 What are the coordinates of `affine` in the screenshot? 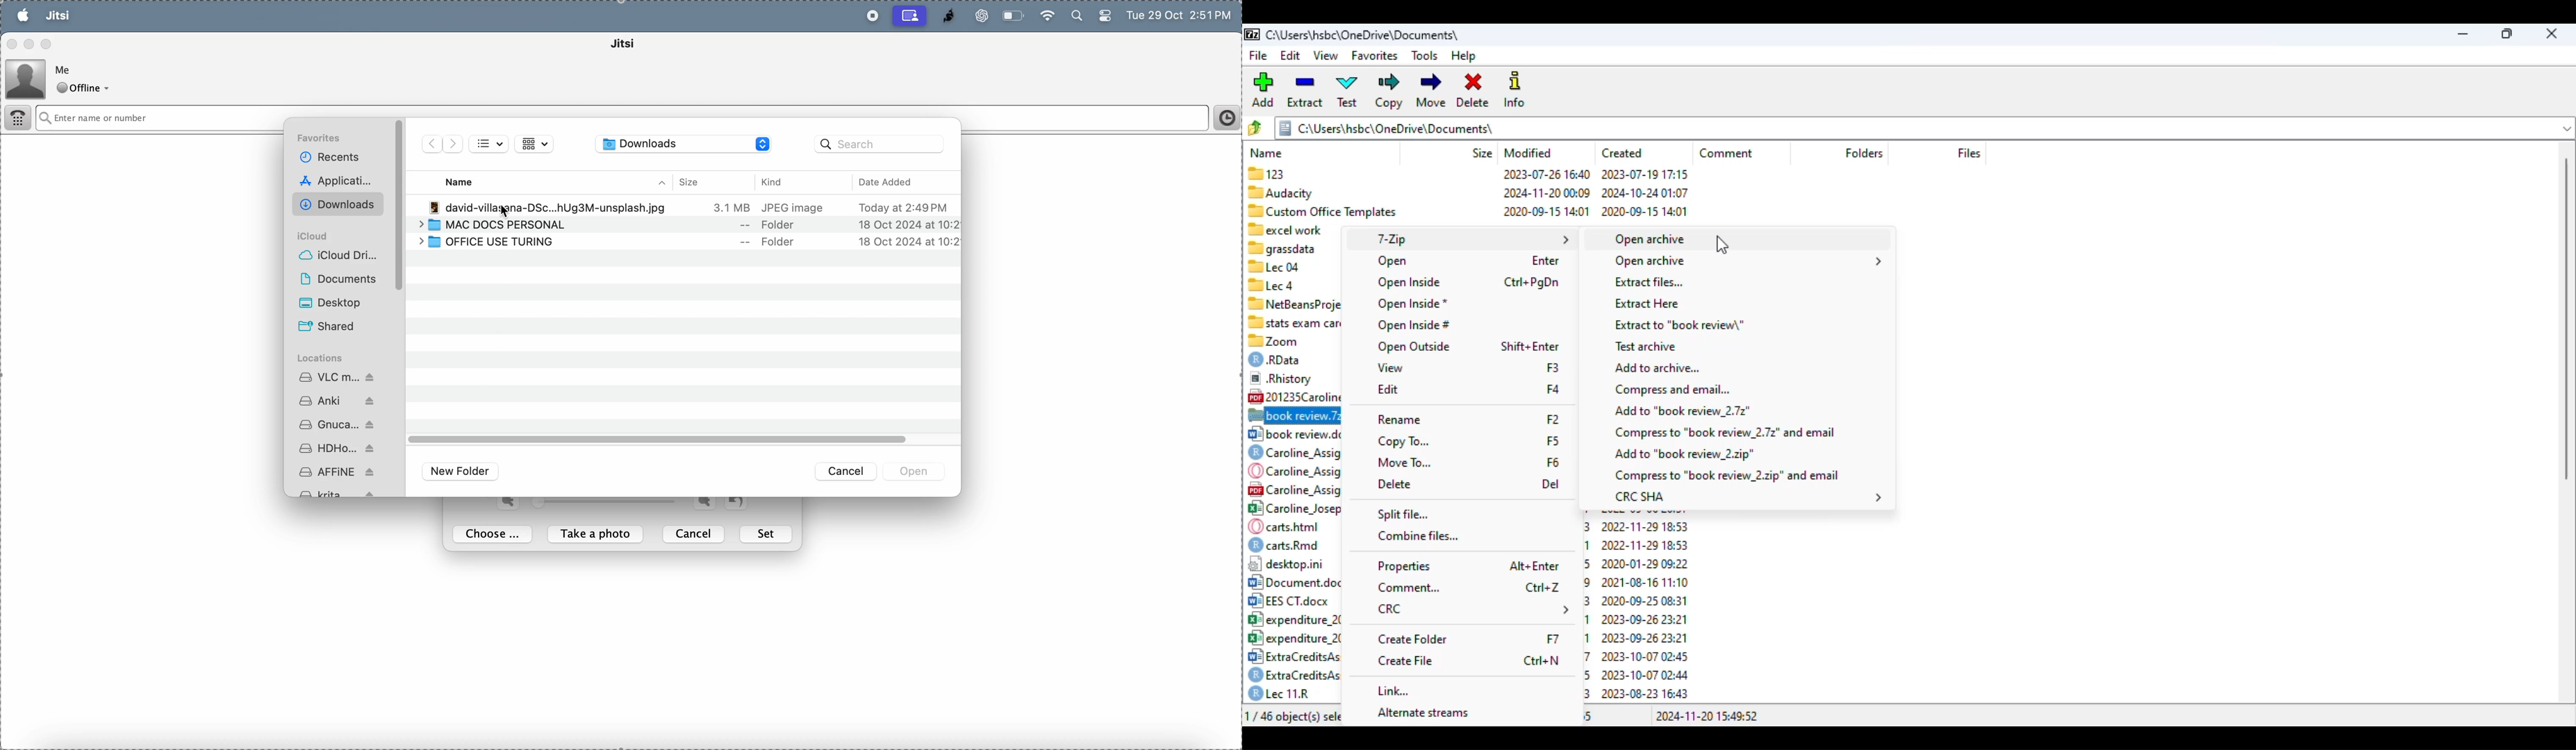 It's located at (336, 472).